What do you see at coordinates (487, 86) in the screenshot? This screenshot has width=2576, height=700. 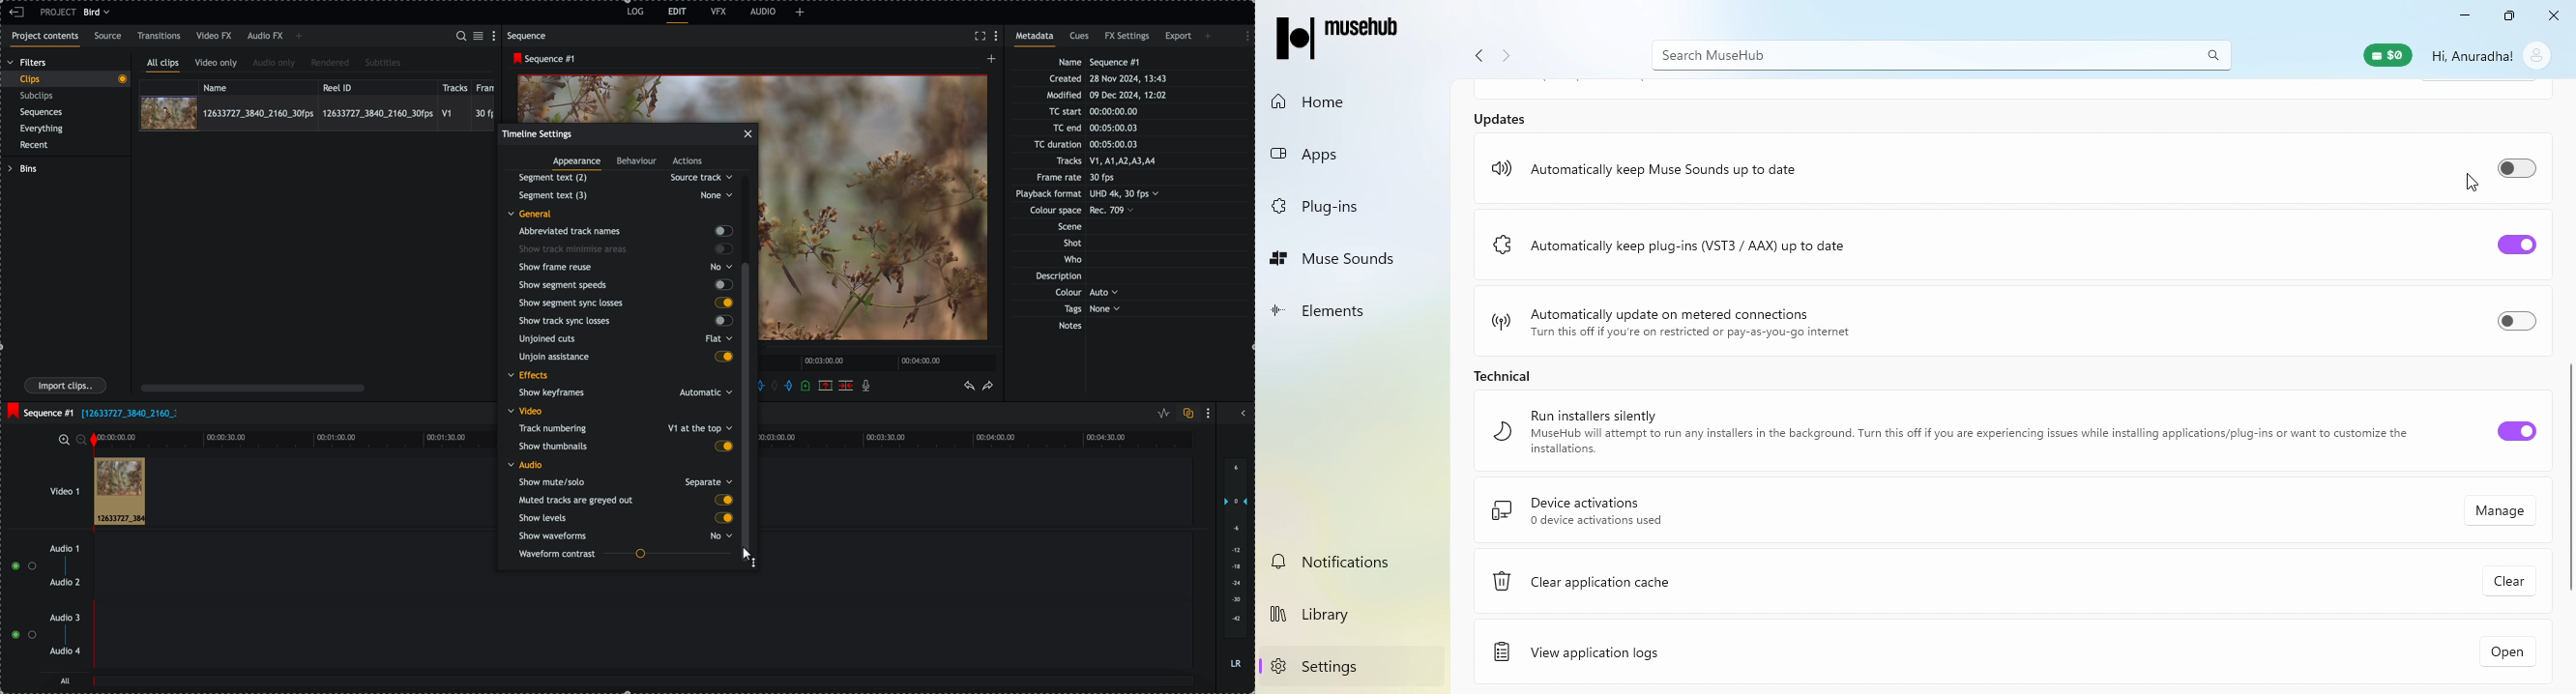 I see `frame` at bounding box center [487, 86].